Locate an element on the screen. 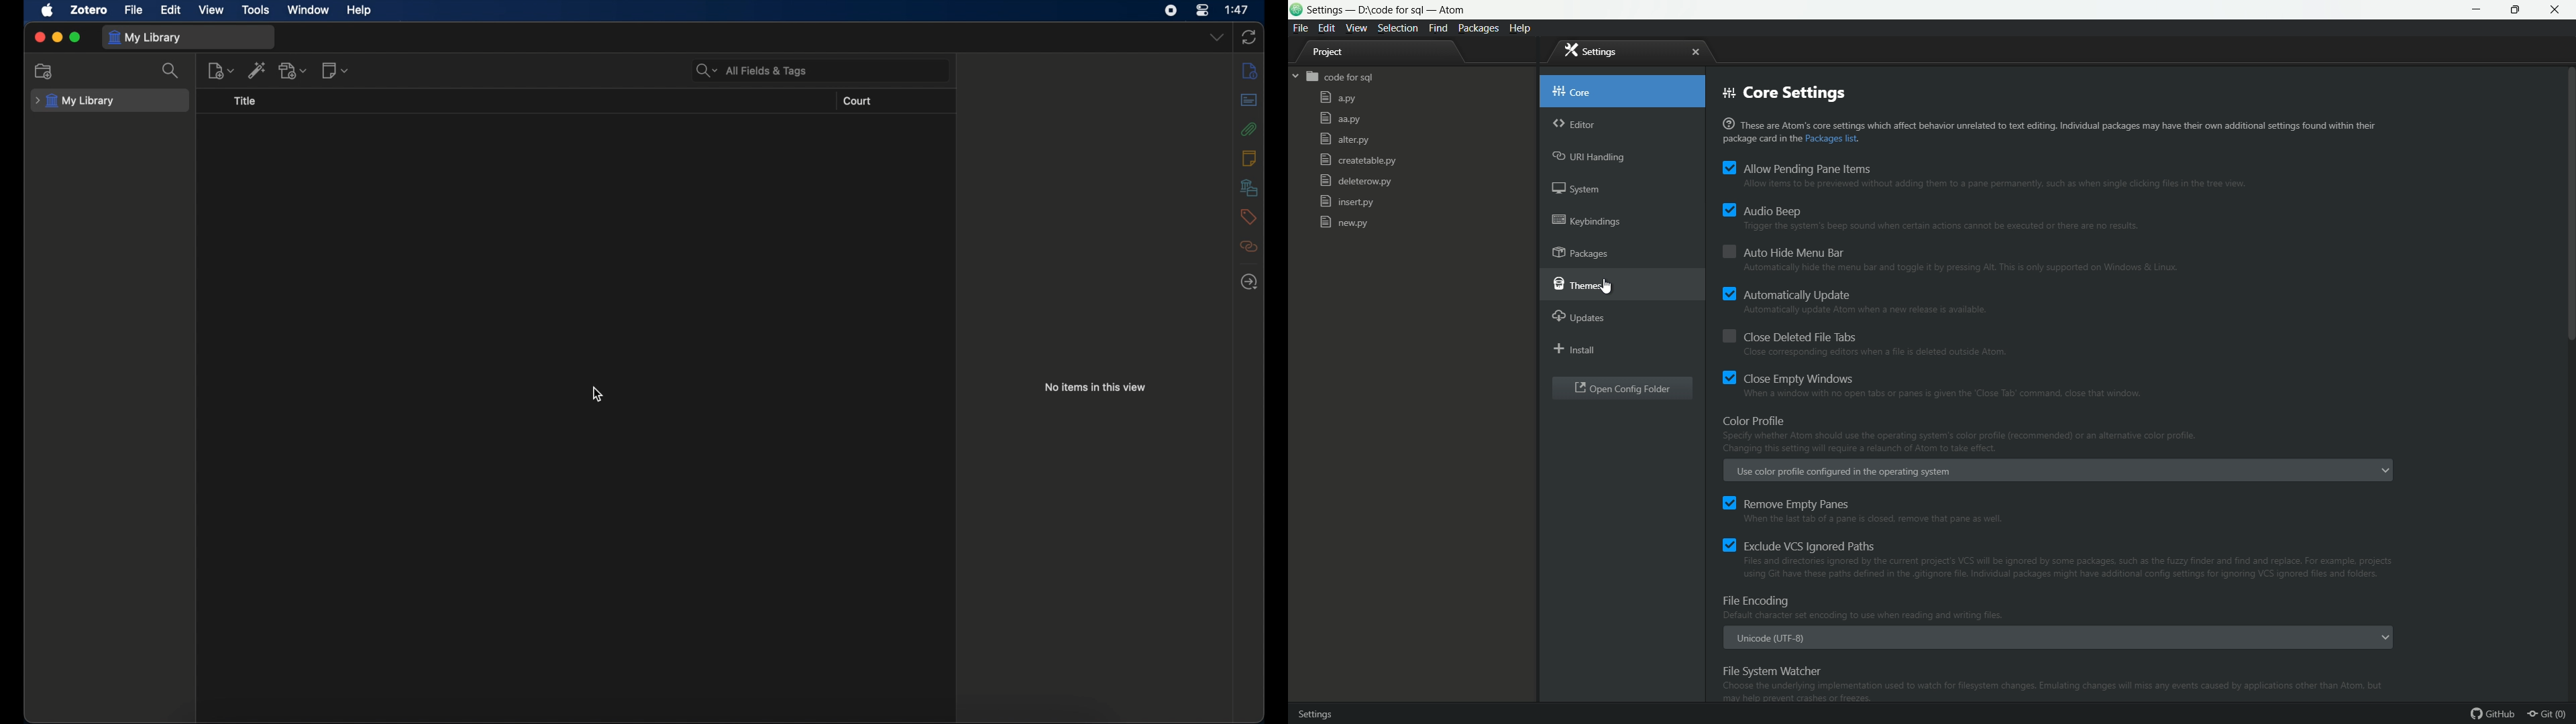  tools is located at coordinates (255, 9).